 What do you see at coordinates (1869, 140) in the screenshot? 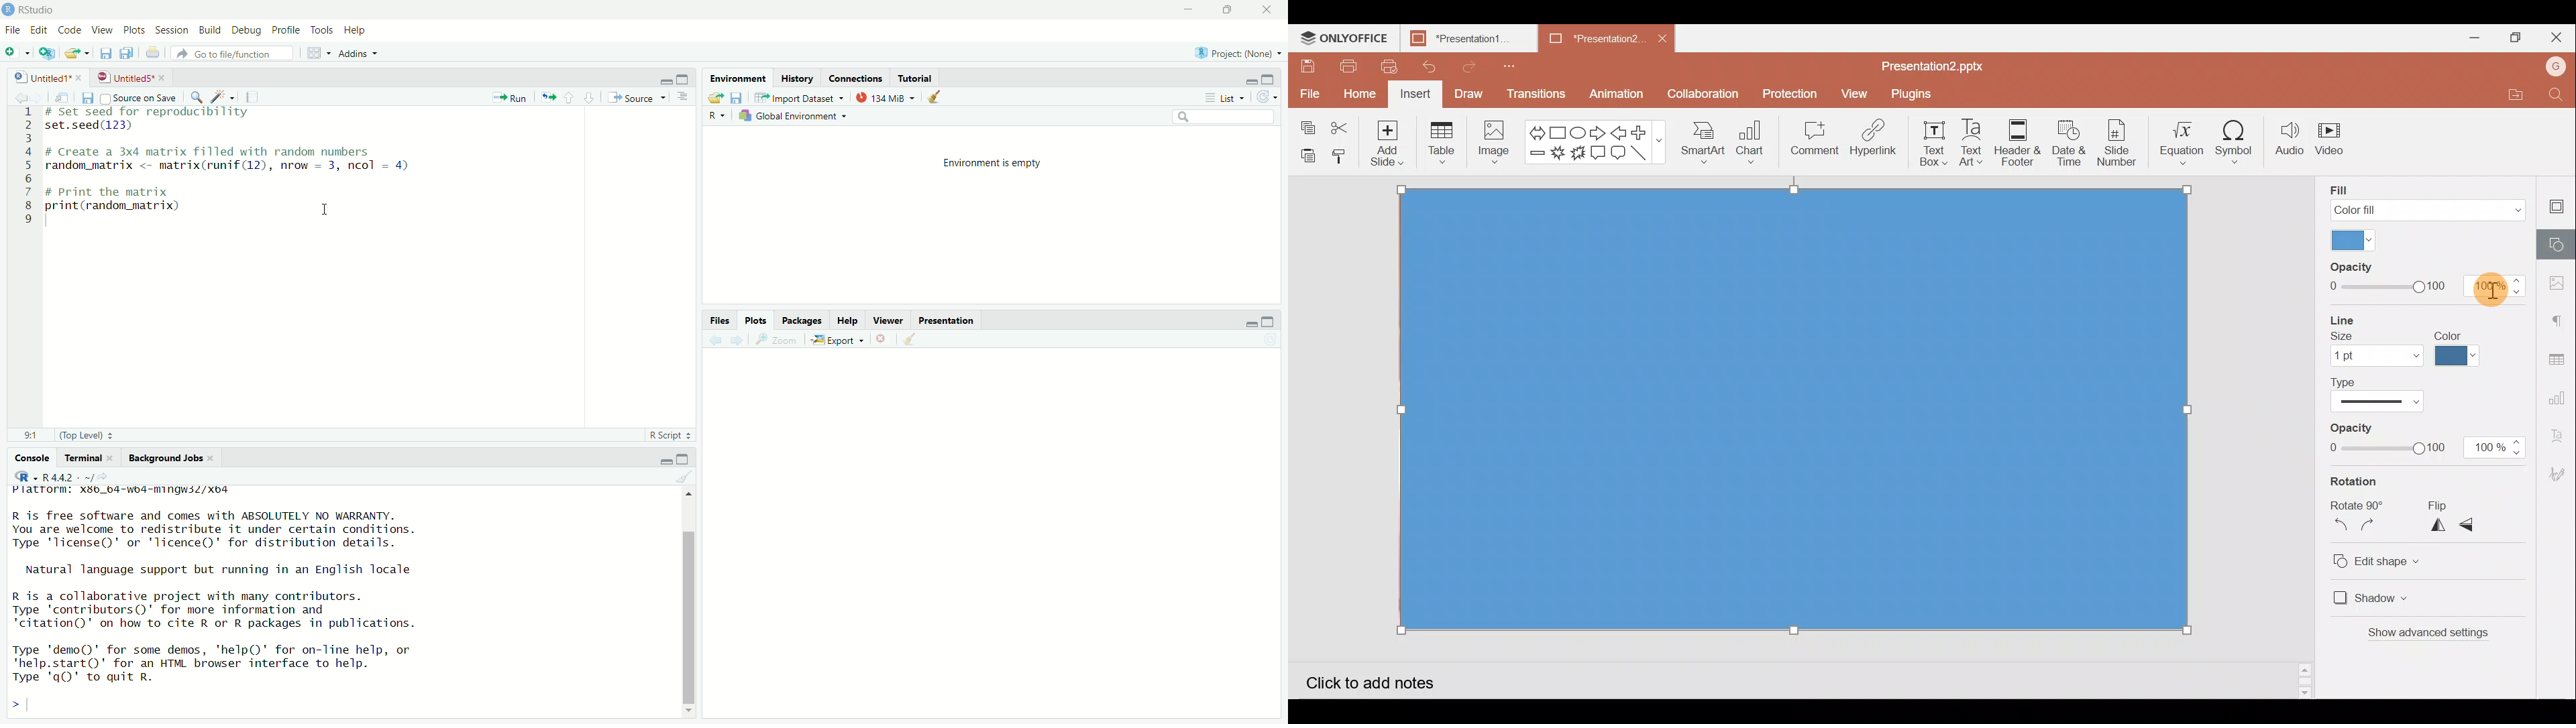
I see `Hyperlink` at bounding box center [1869, 140].